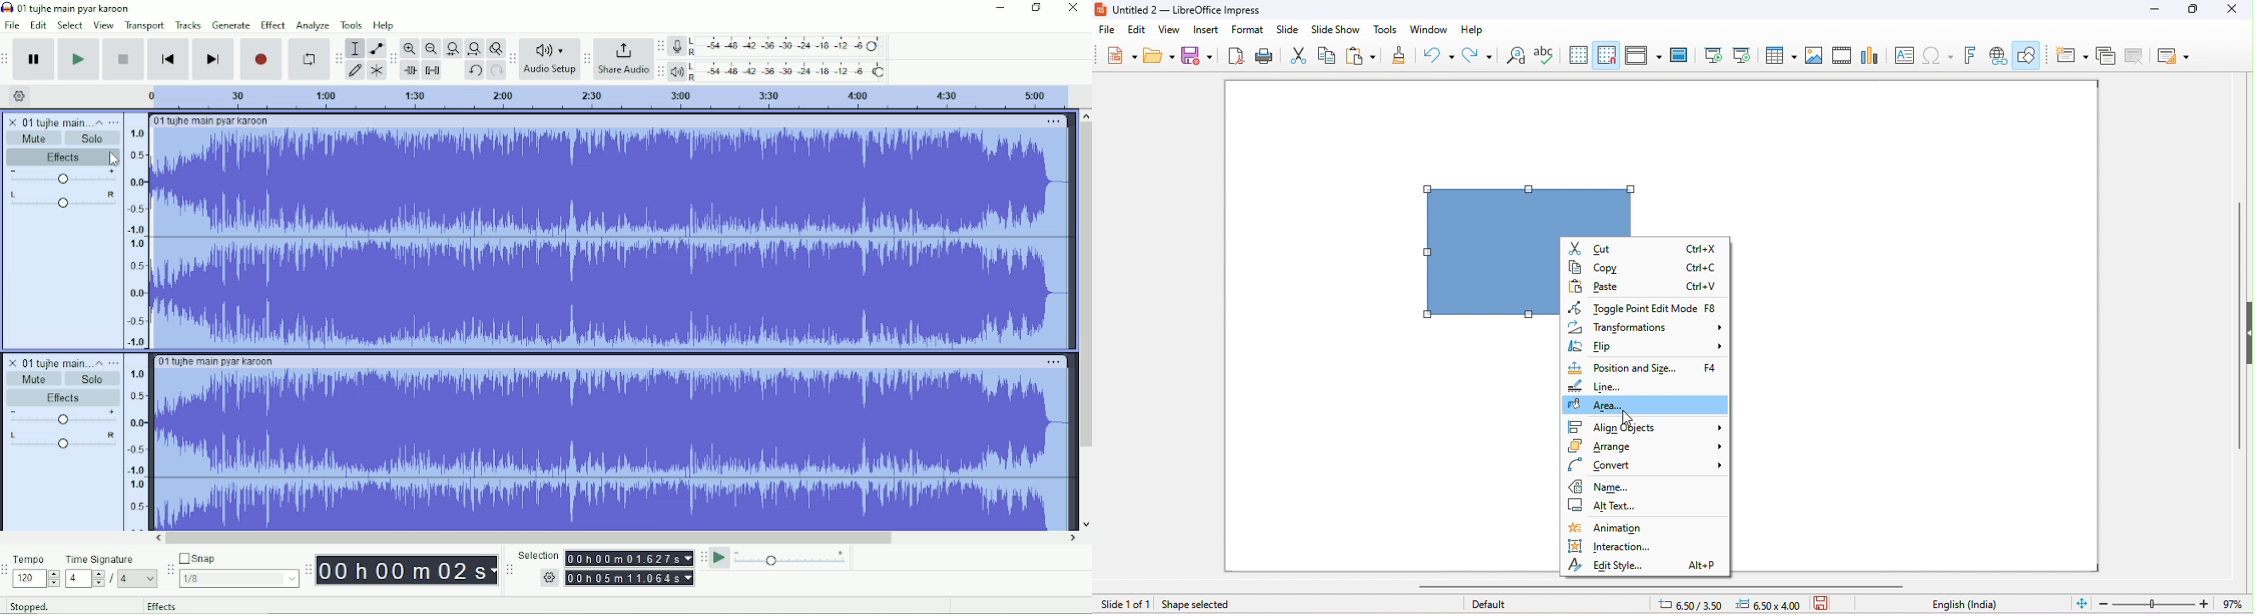 The image size is (2268, 616). What do you see at coordinates (61, 179) in the screenshot?
I see `Volume` at bounding box center [61, 179].